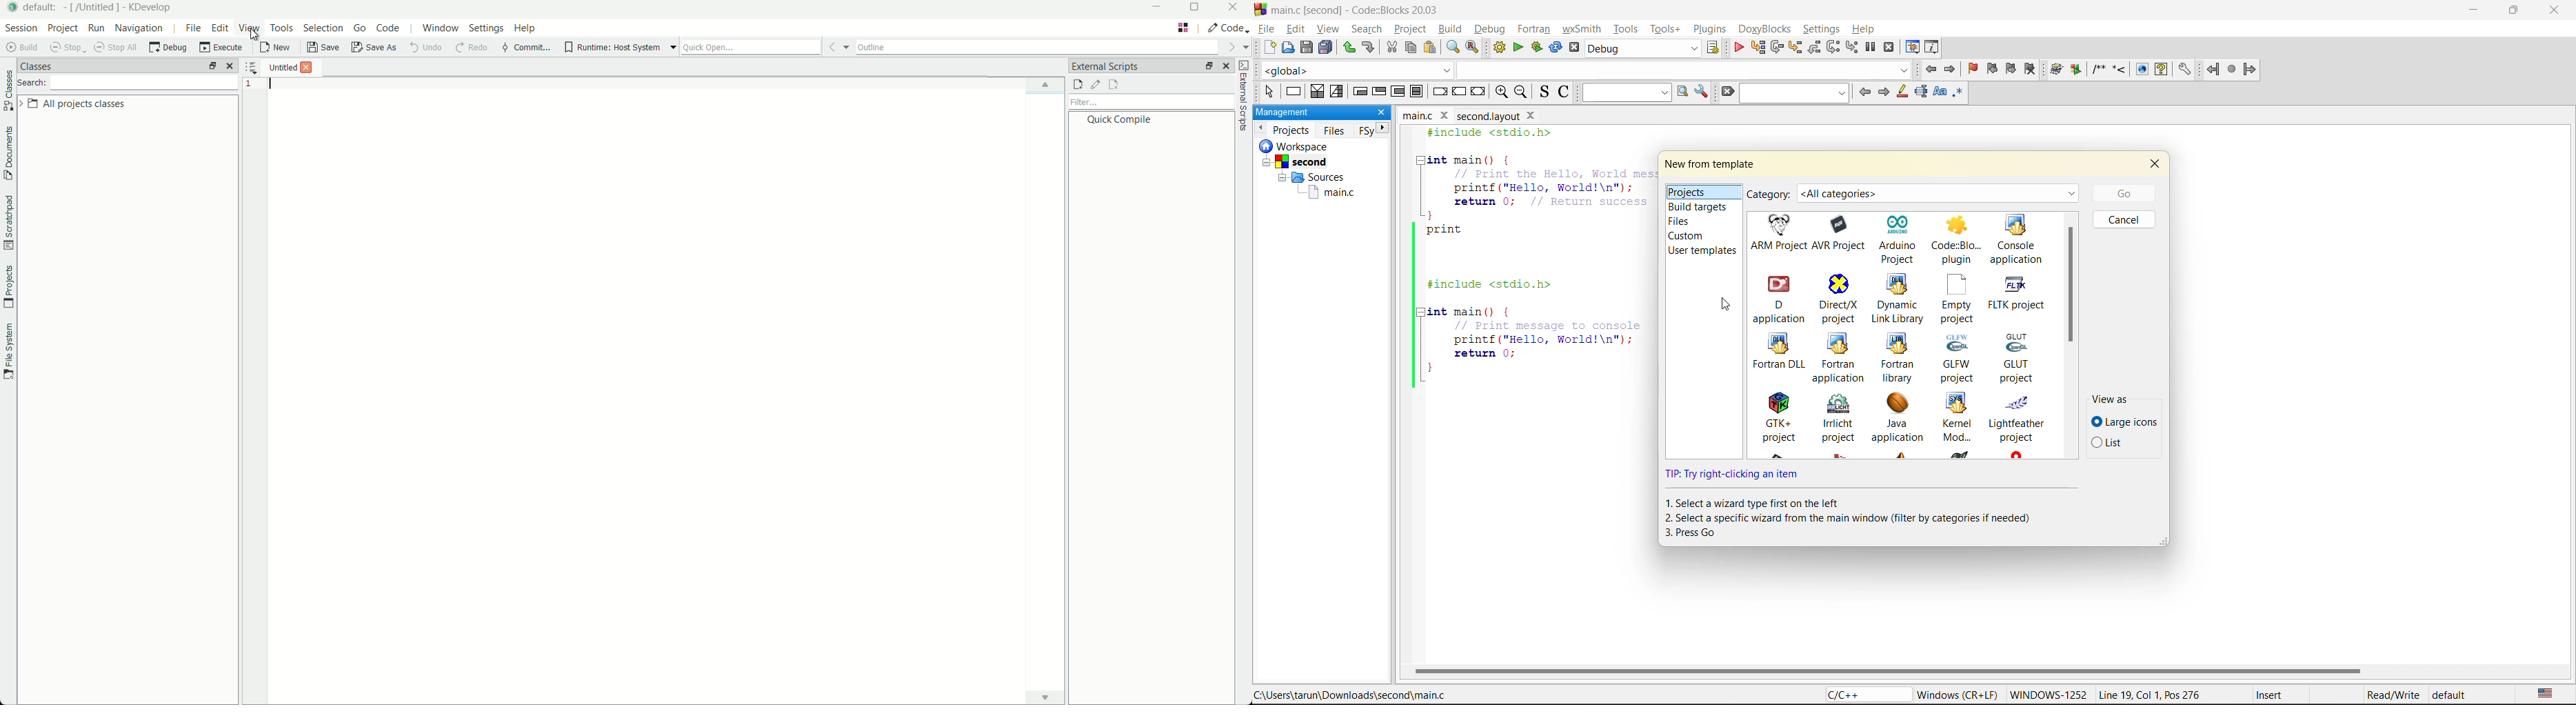 Image resolution: width=2576 pixels, height=728 pixels. I want to click on new from template, so click(1711, 166).